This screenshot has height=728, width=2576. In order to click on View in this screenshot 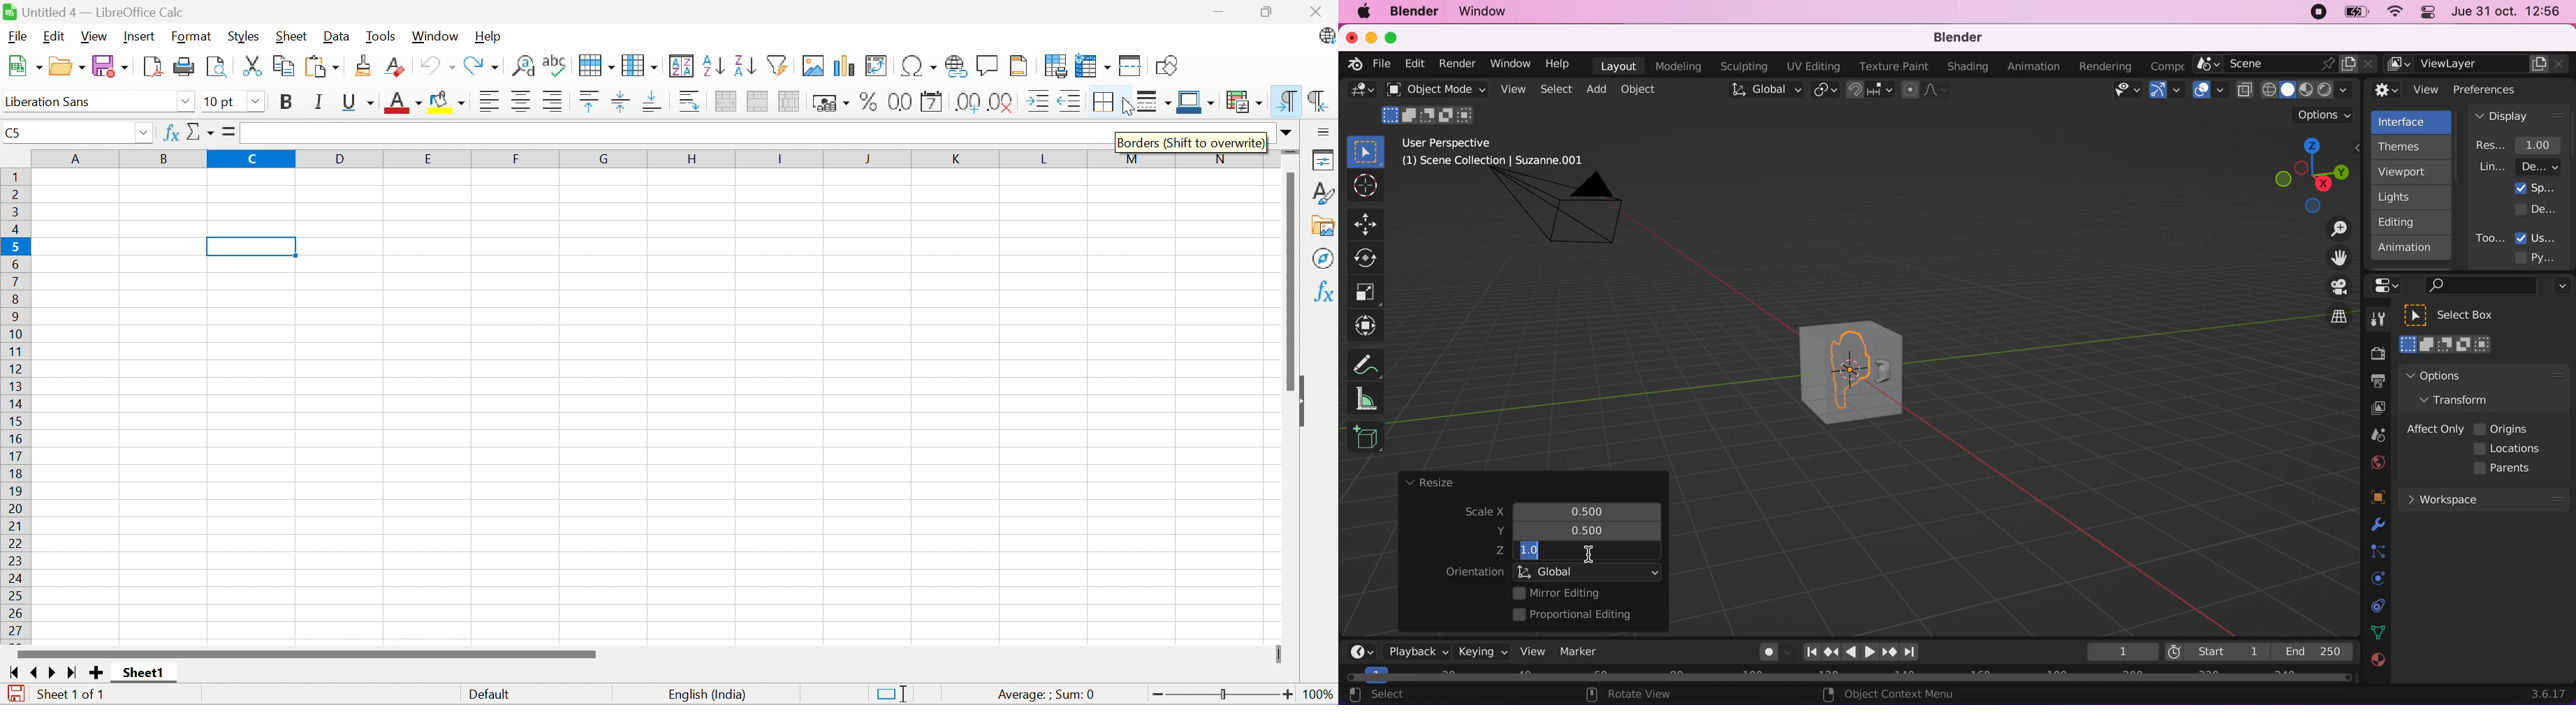, I will do `click(94, 37)`.